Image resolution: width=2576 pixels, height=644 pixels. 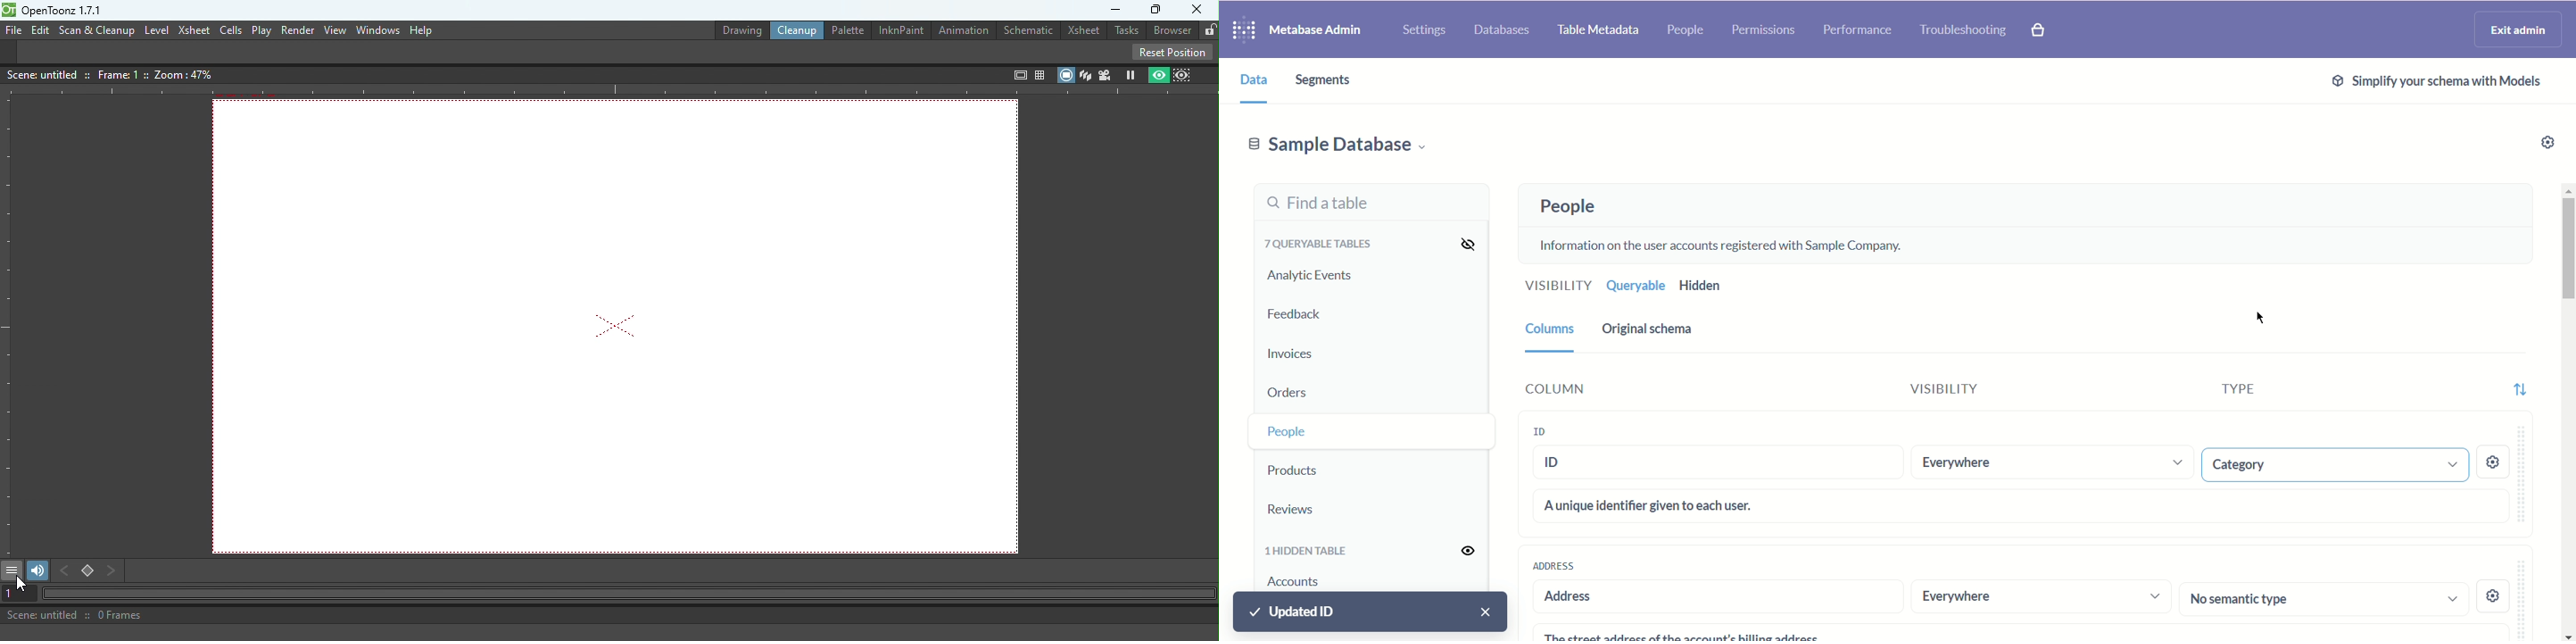 I want to click on Lock rooms tab, so click(x=1206, y=29).